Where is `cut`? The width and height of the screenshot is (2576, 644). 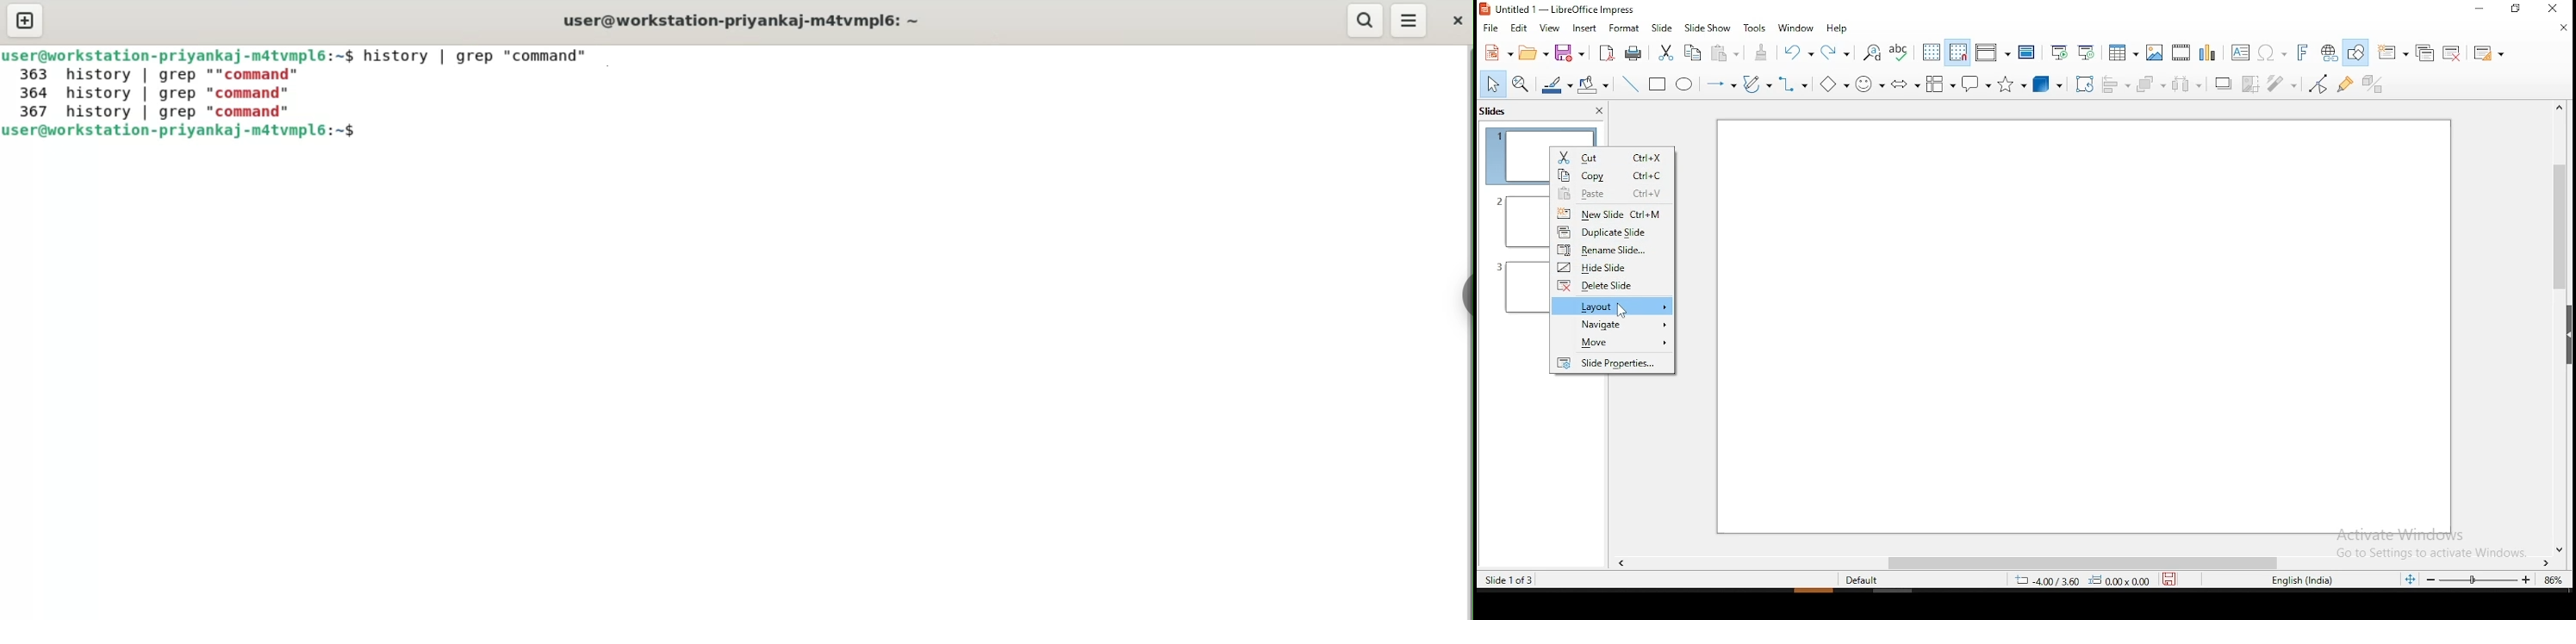
cut is located at coordinates (1664, 53).